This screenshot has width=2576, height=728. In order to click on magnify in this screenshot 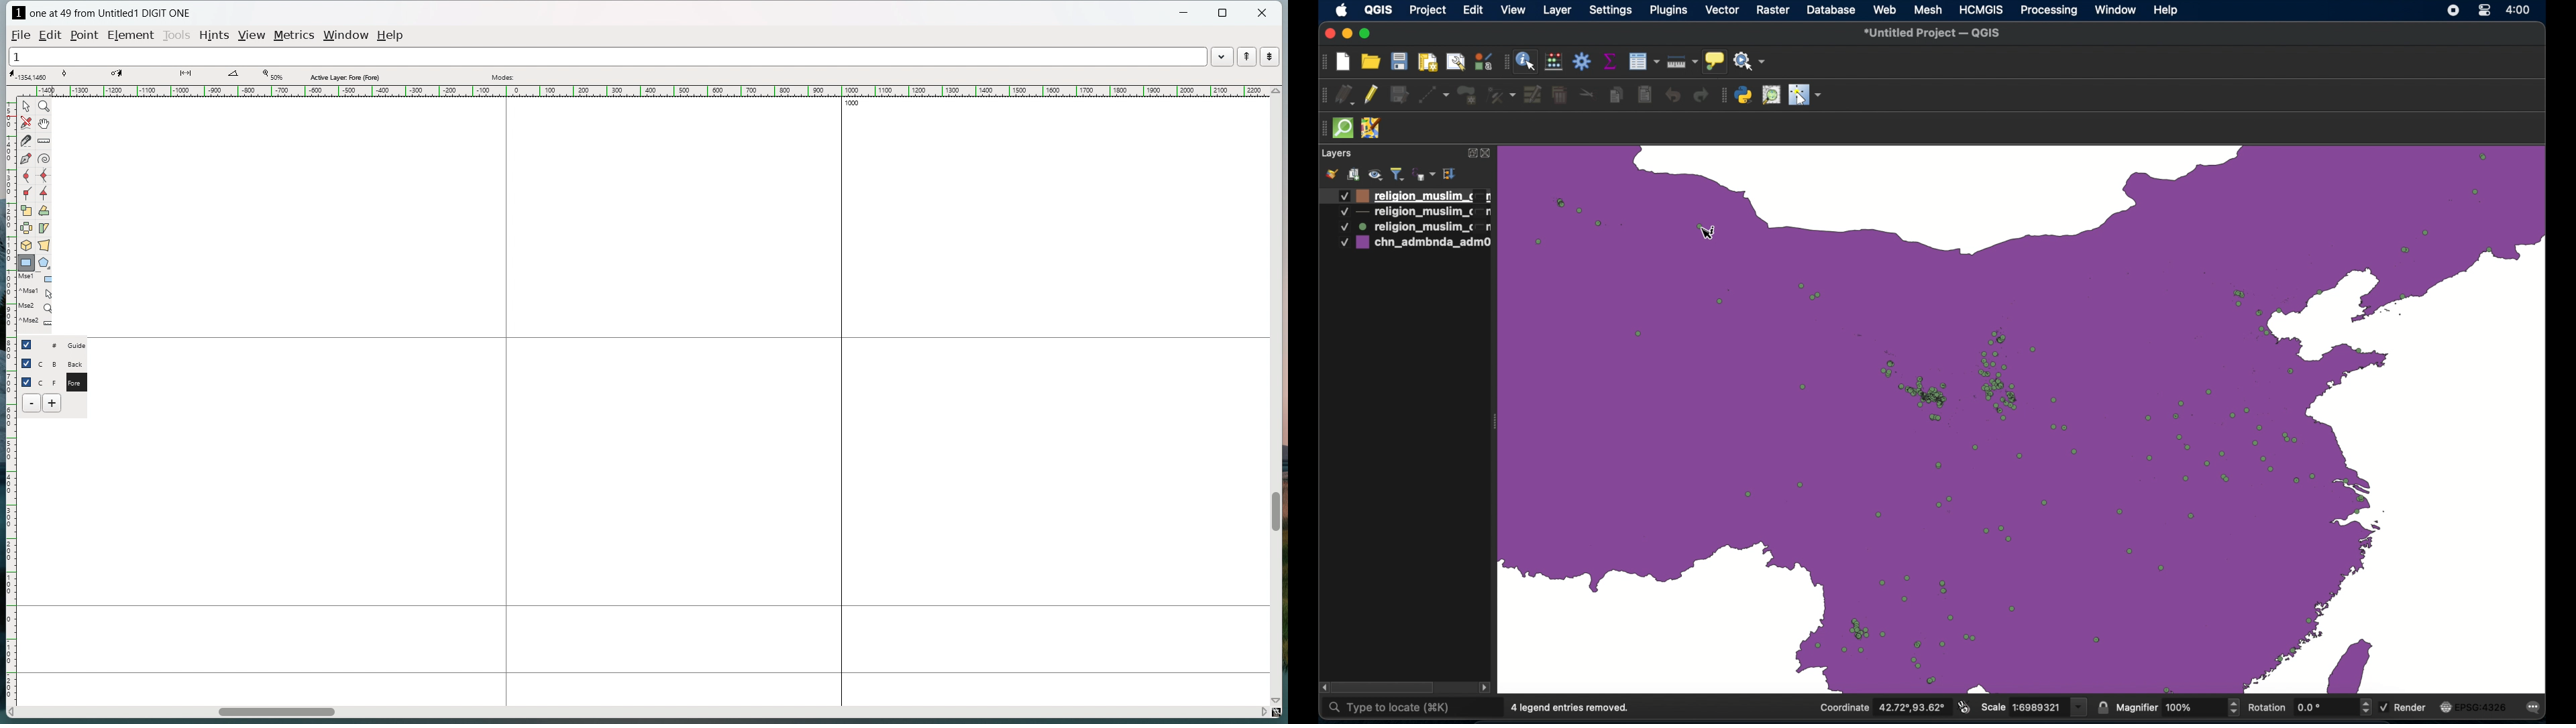, I will do `click(44, 106)`.